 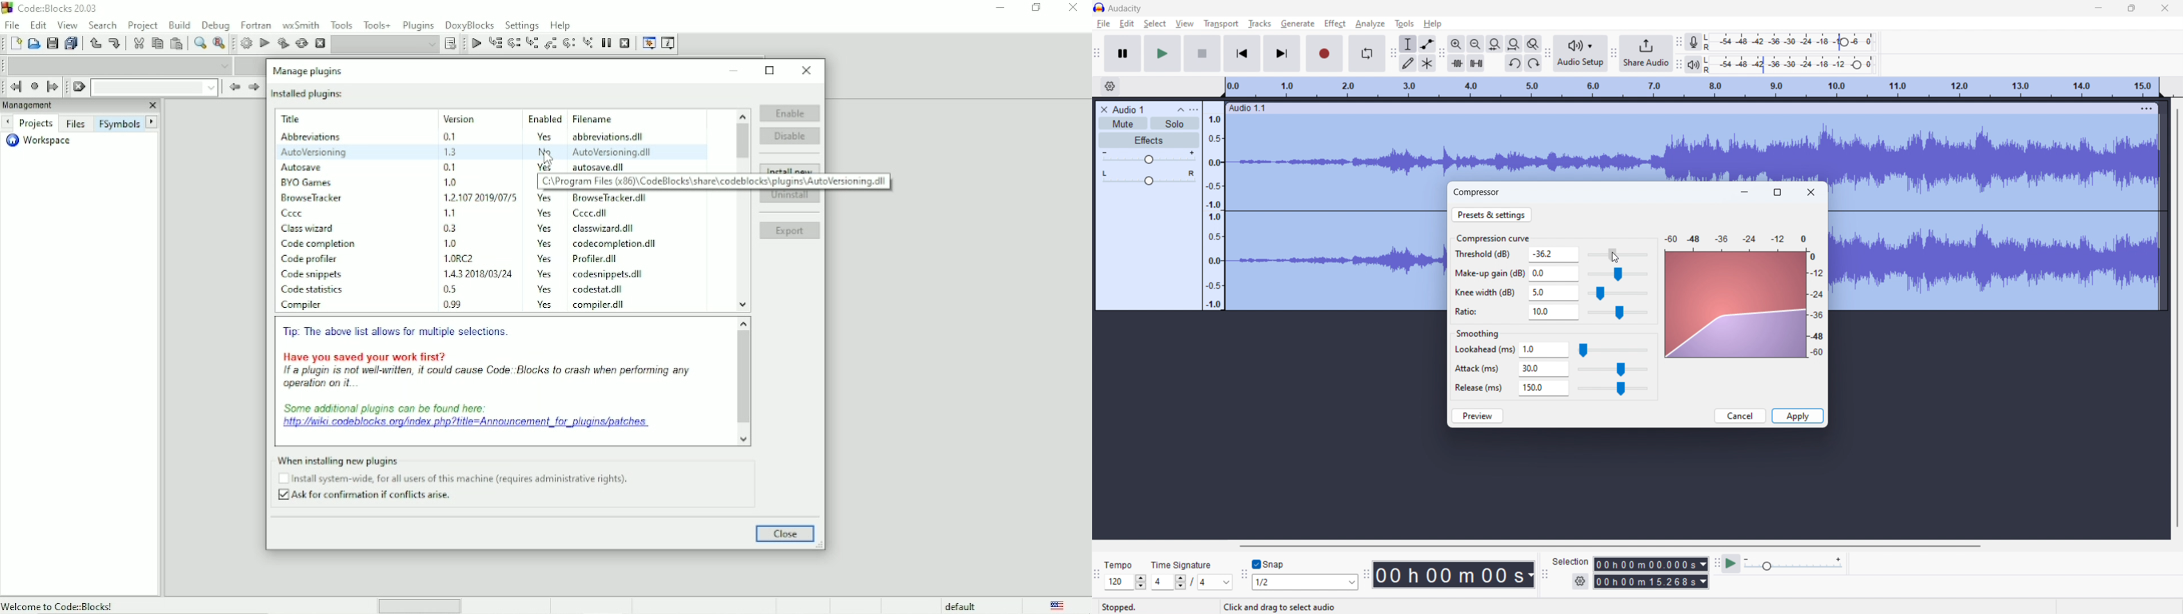 What do you see at coordinates (1545, 574) in the screenshot?
I see `selection toolbar` at bounding box center [1545, 574].